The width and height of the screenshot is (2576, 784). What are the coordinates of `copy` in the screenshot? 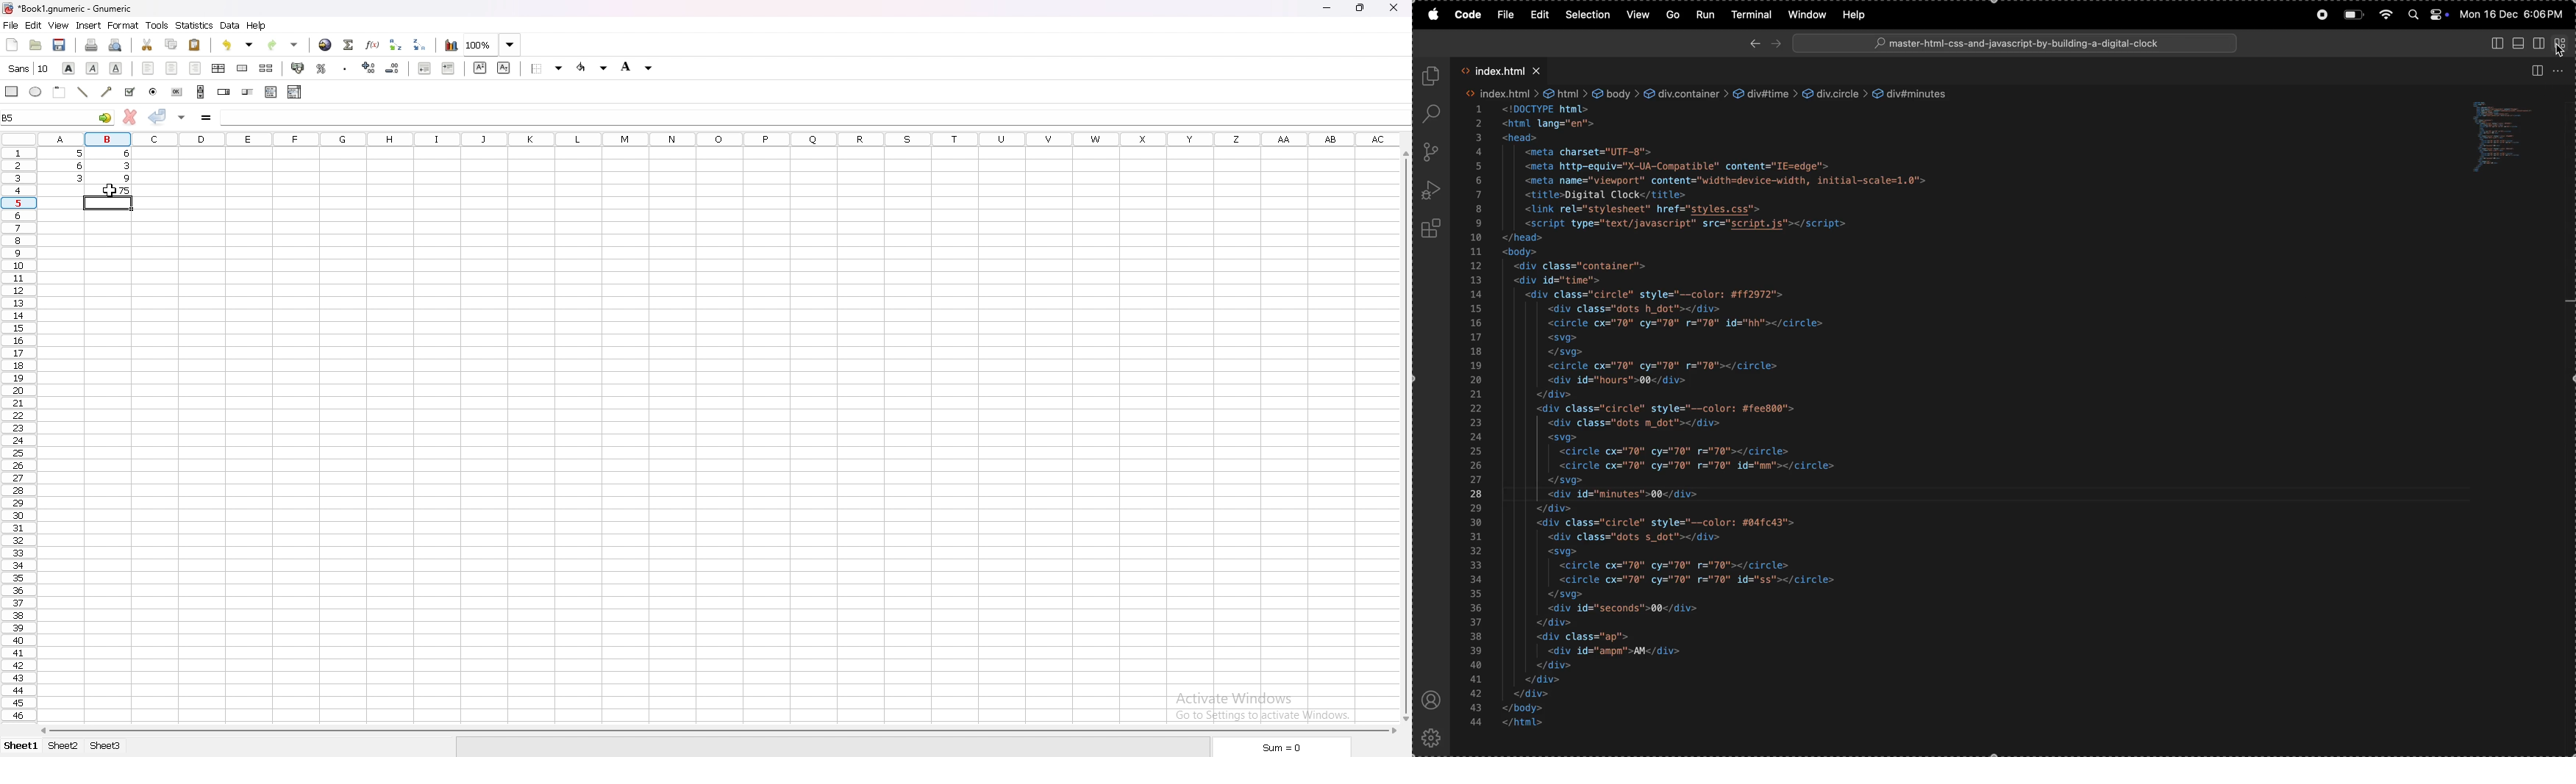 It's located at (171, 46).